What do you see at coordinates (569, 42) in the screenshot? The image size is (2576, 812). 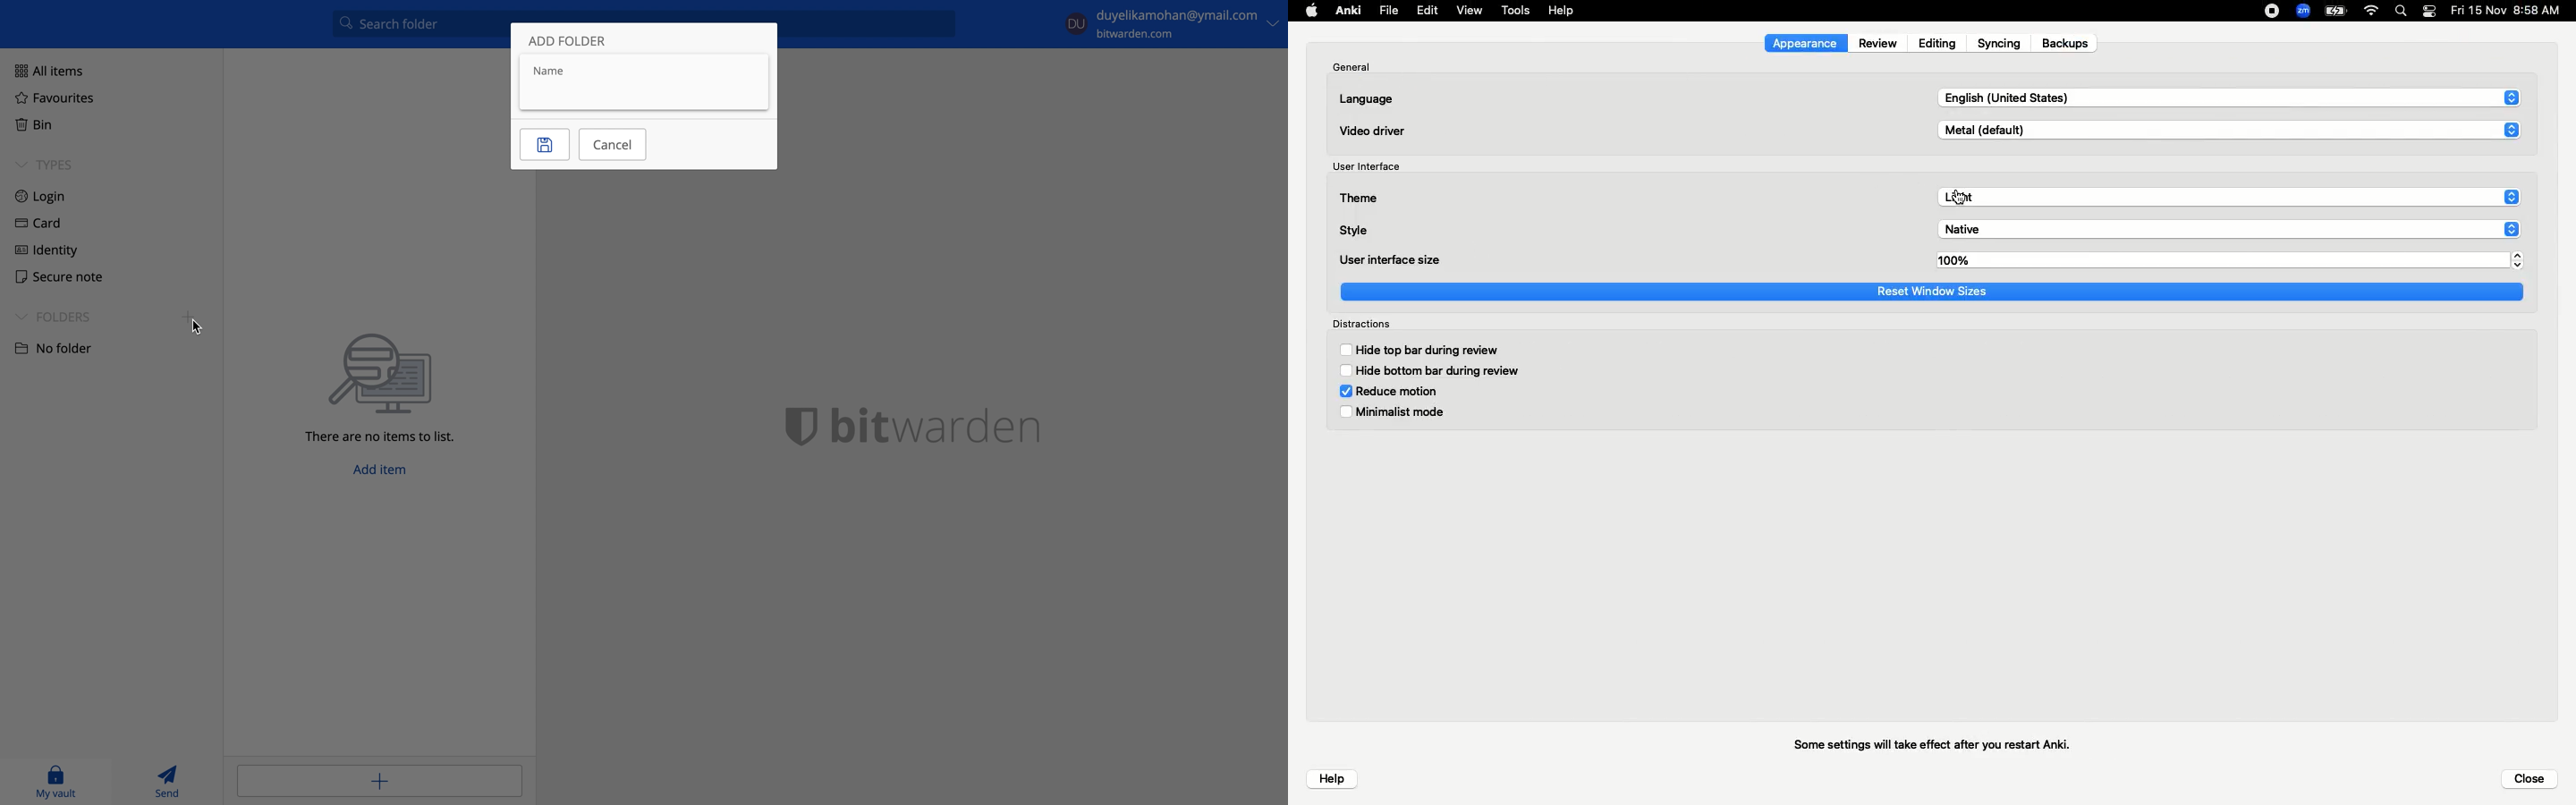 I see `add folder` at bounding box center [569, 42].